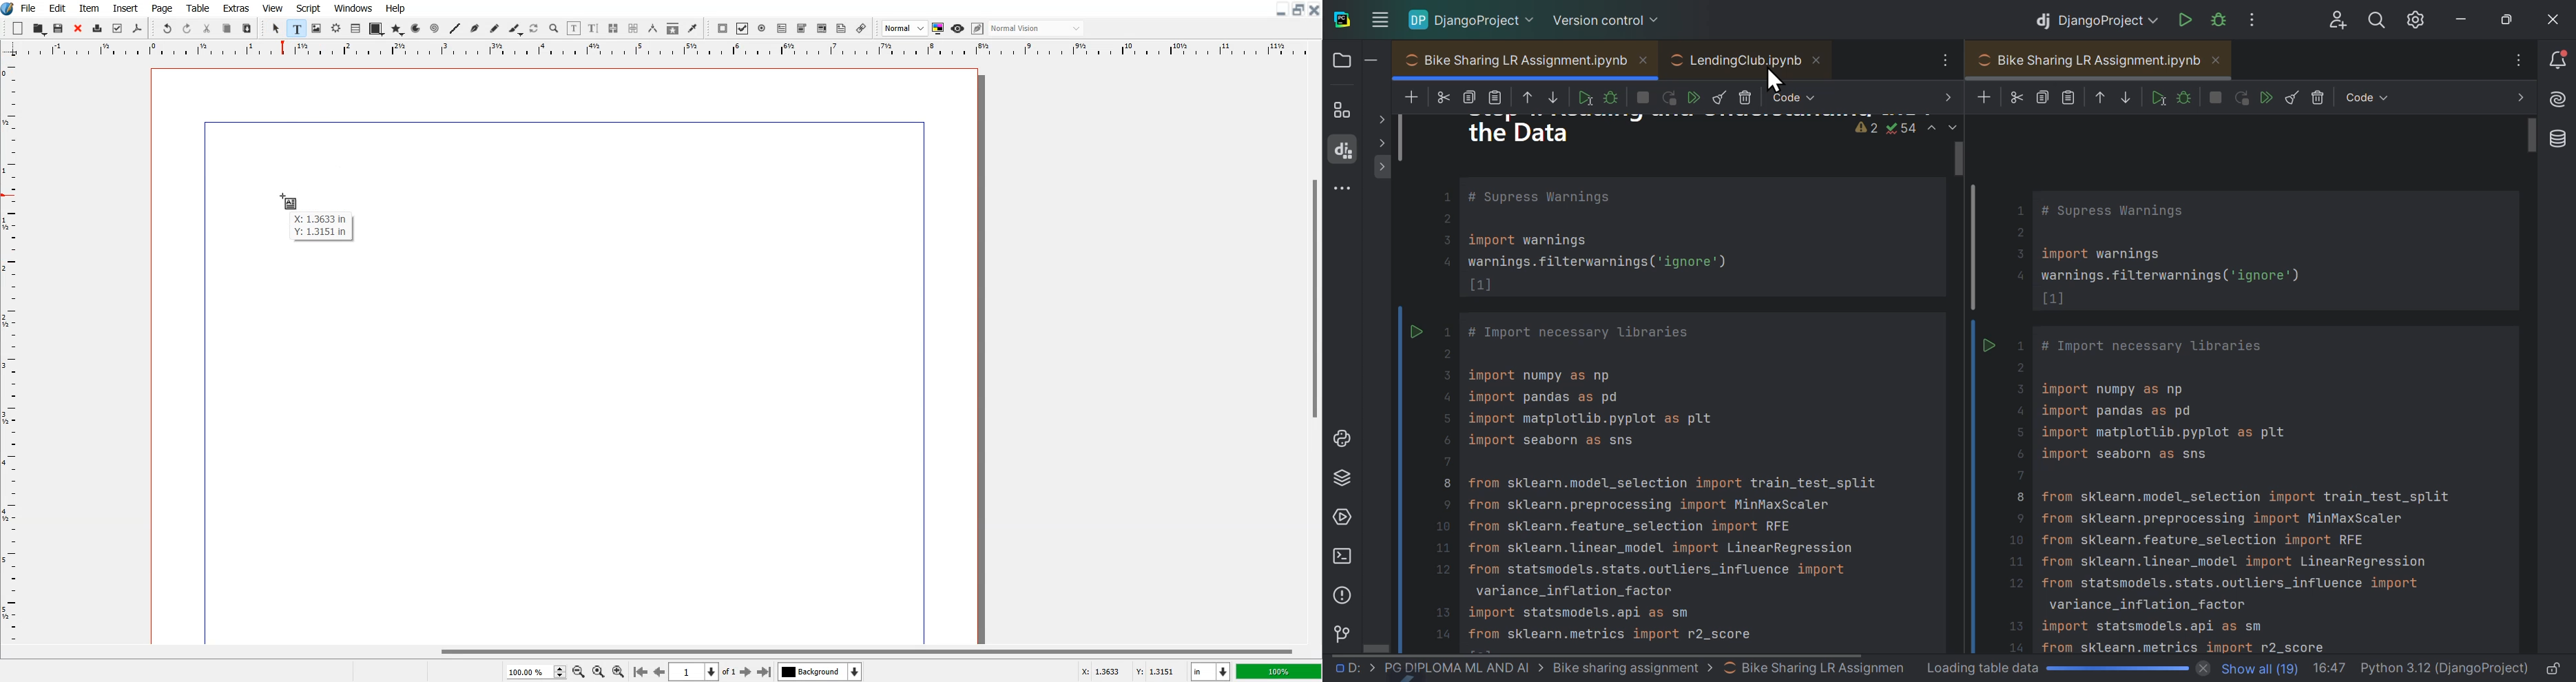  I want to click on Insert image, so click(291, 201).